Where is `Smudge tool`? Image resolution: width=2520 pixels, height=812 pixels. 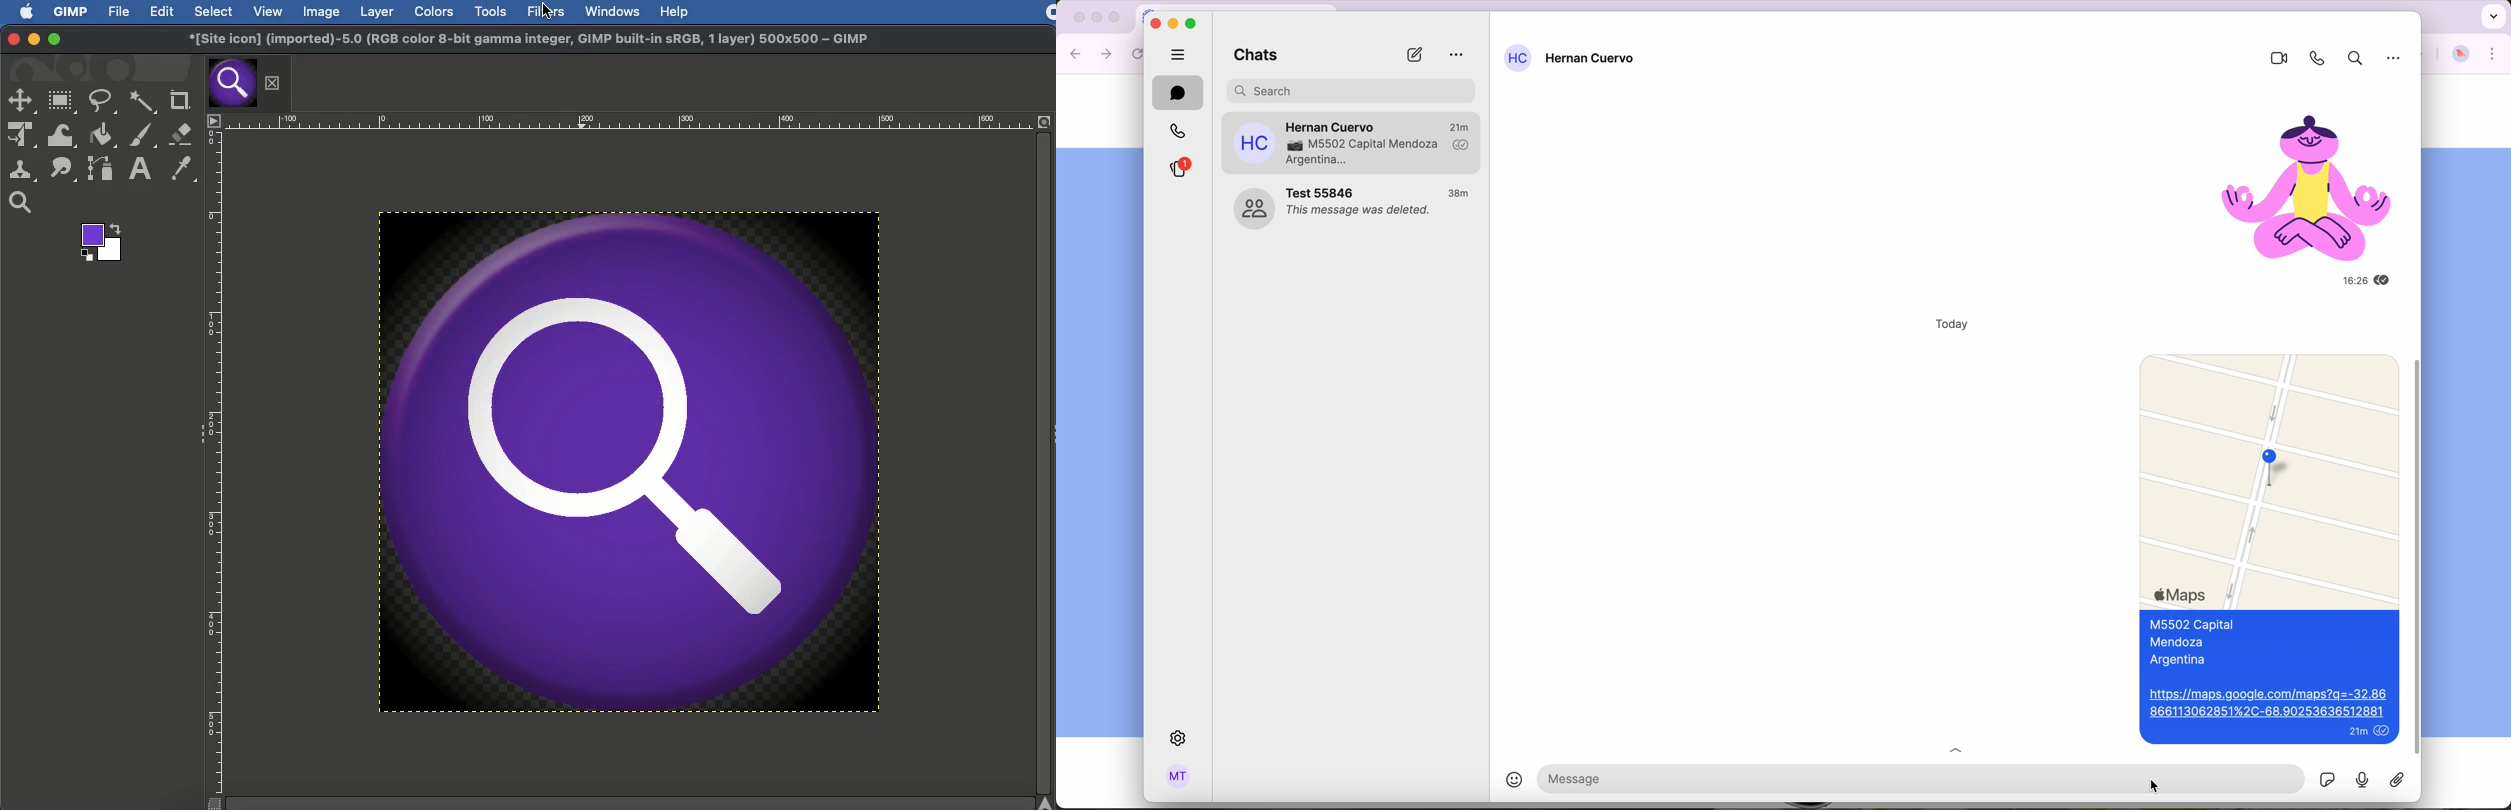 Smudge tool is located at coordinates (64, 170).